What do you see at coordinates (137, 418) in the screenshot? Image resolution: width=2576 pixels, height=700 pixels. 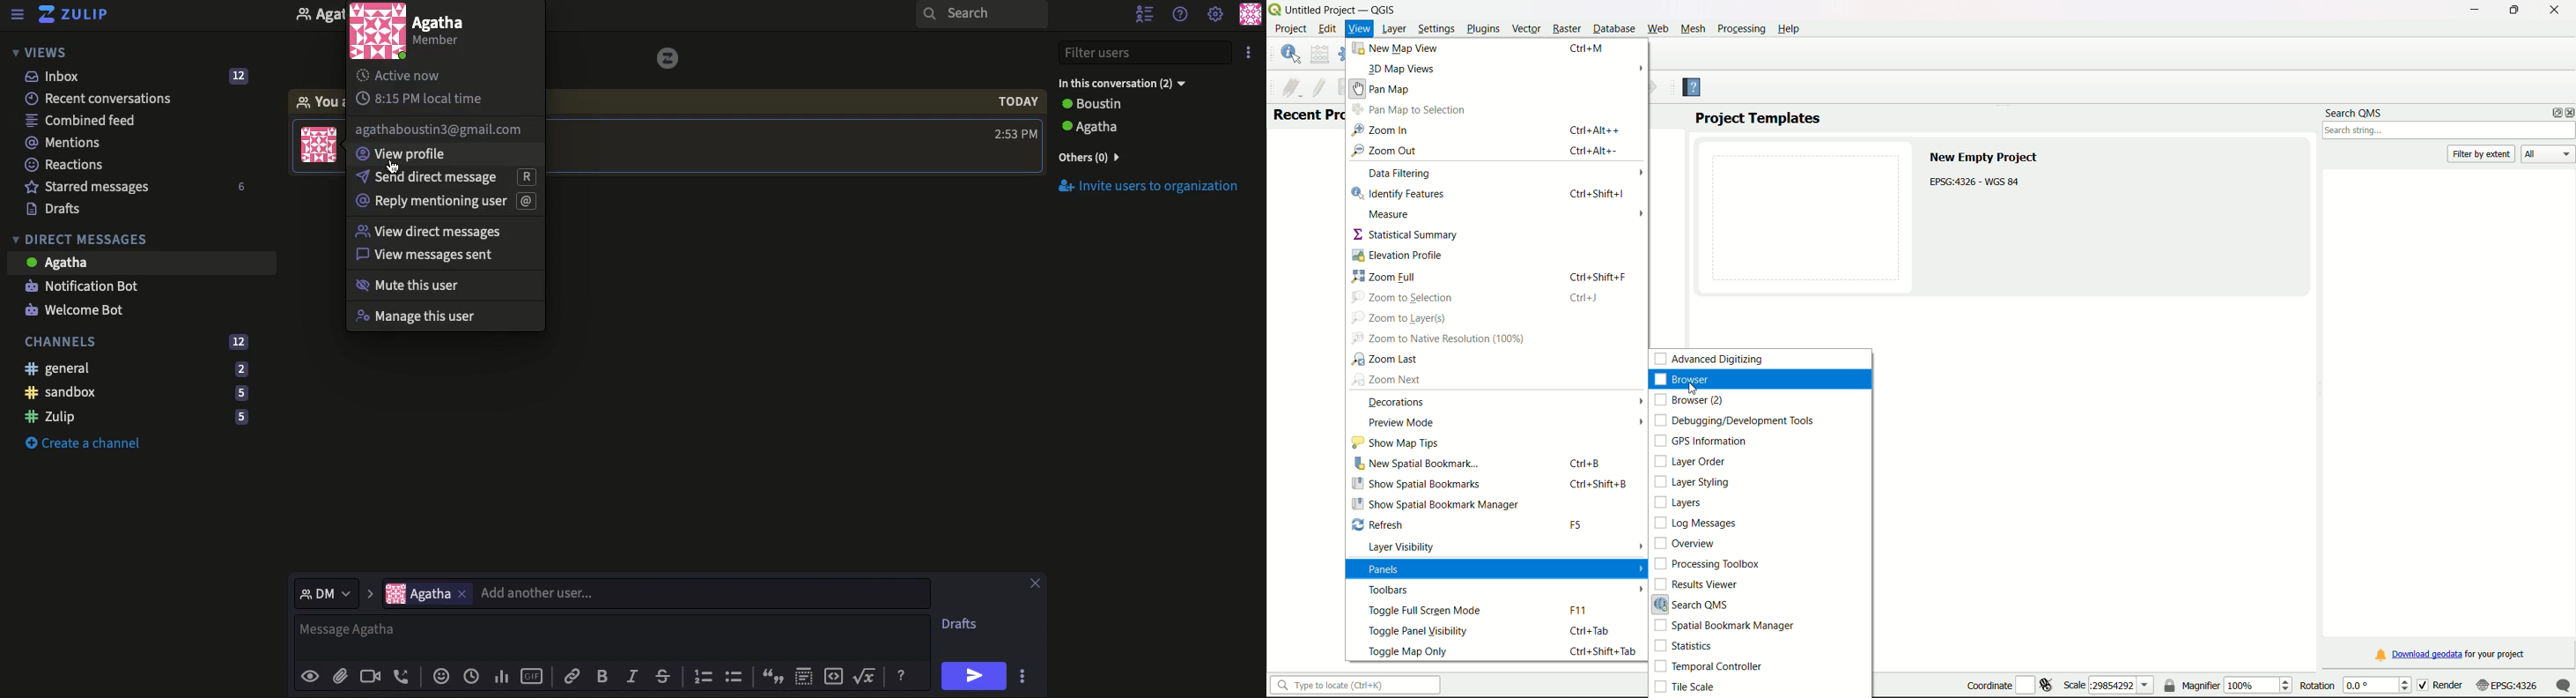 I see `Zulip` at bounding box center [137, 418].